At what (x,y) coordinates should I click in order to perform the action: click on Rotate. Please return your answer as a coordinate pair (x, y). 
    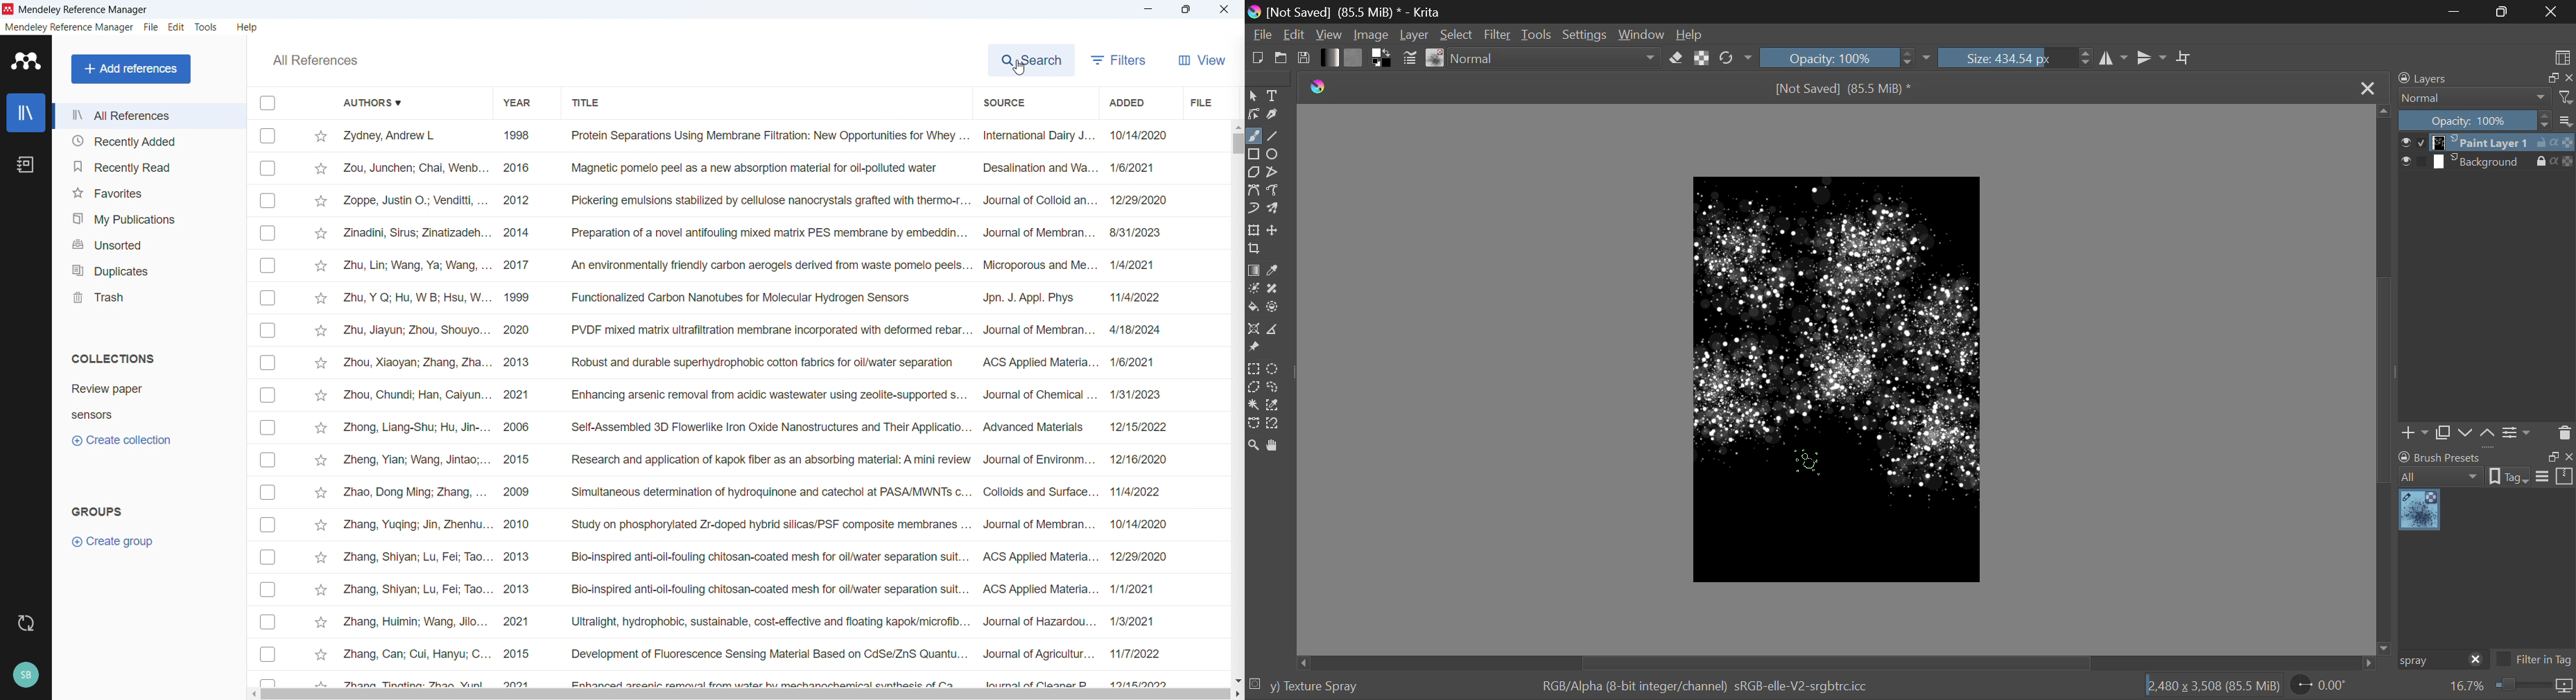
    Looking at the image, I should click on (1737, 58).